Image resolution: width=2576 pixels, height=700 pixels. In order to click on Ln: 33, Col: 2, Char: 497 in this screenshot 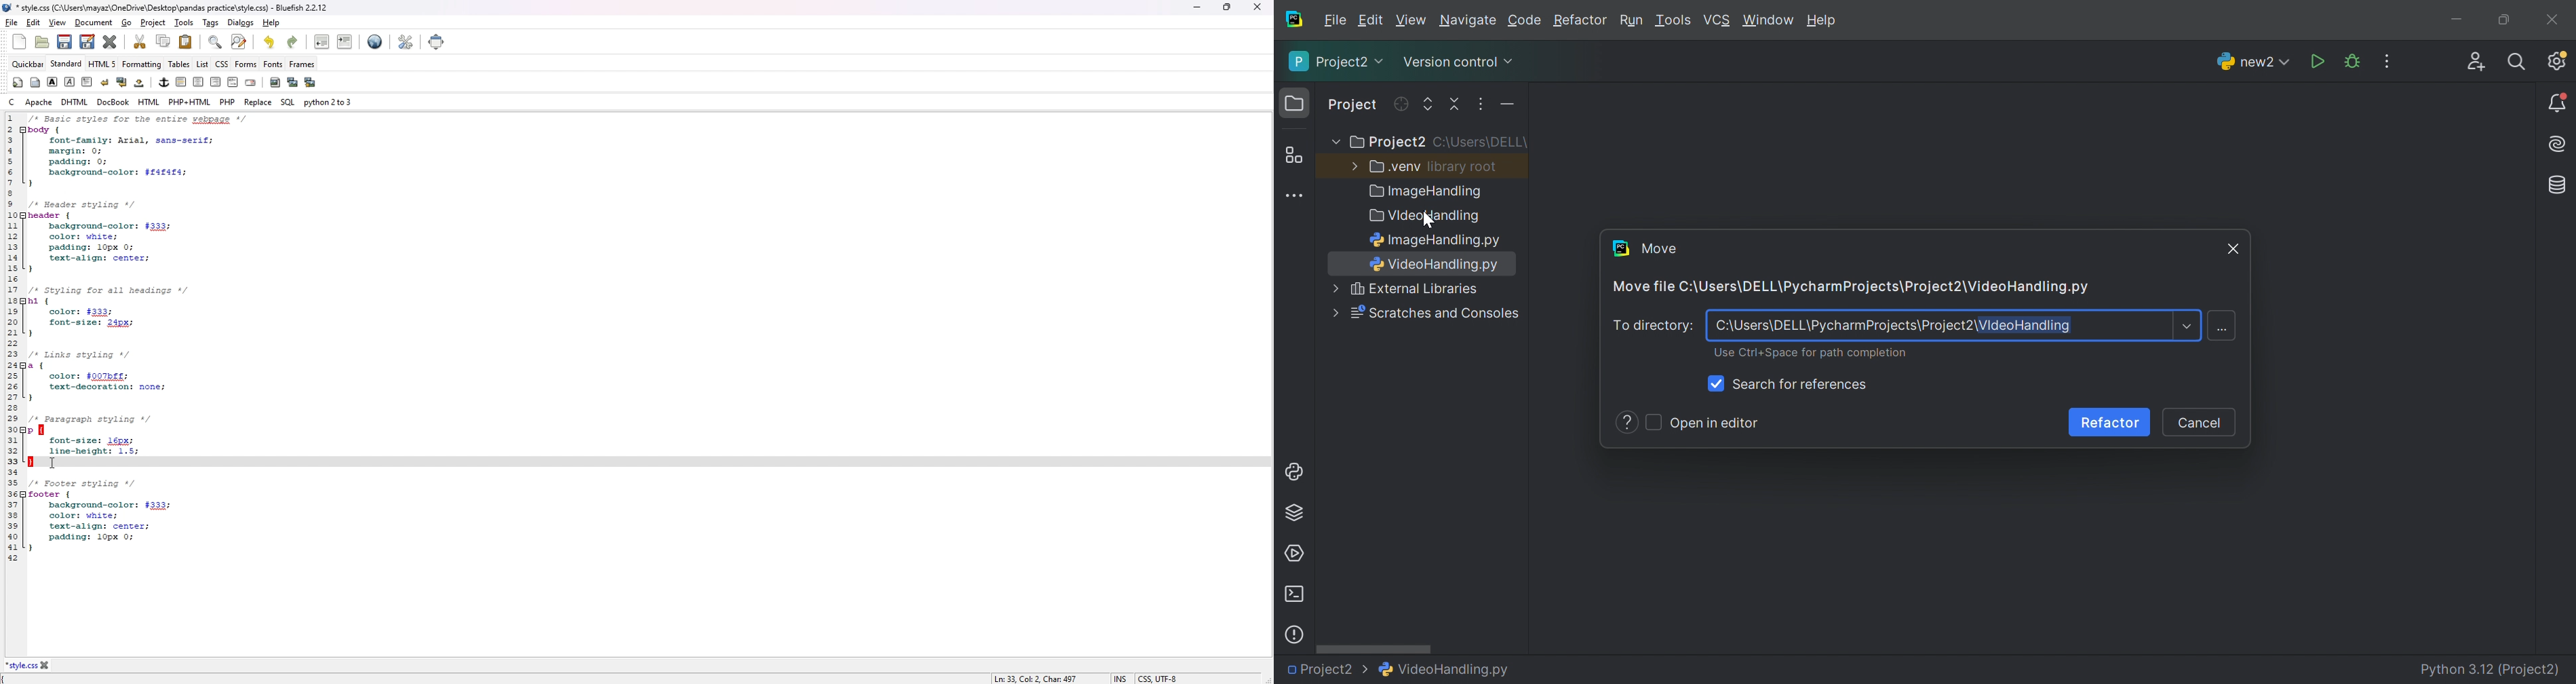, I will do `click(1037, 679)`.